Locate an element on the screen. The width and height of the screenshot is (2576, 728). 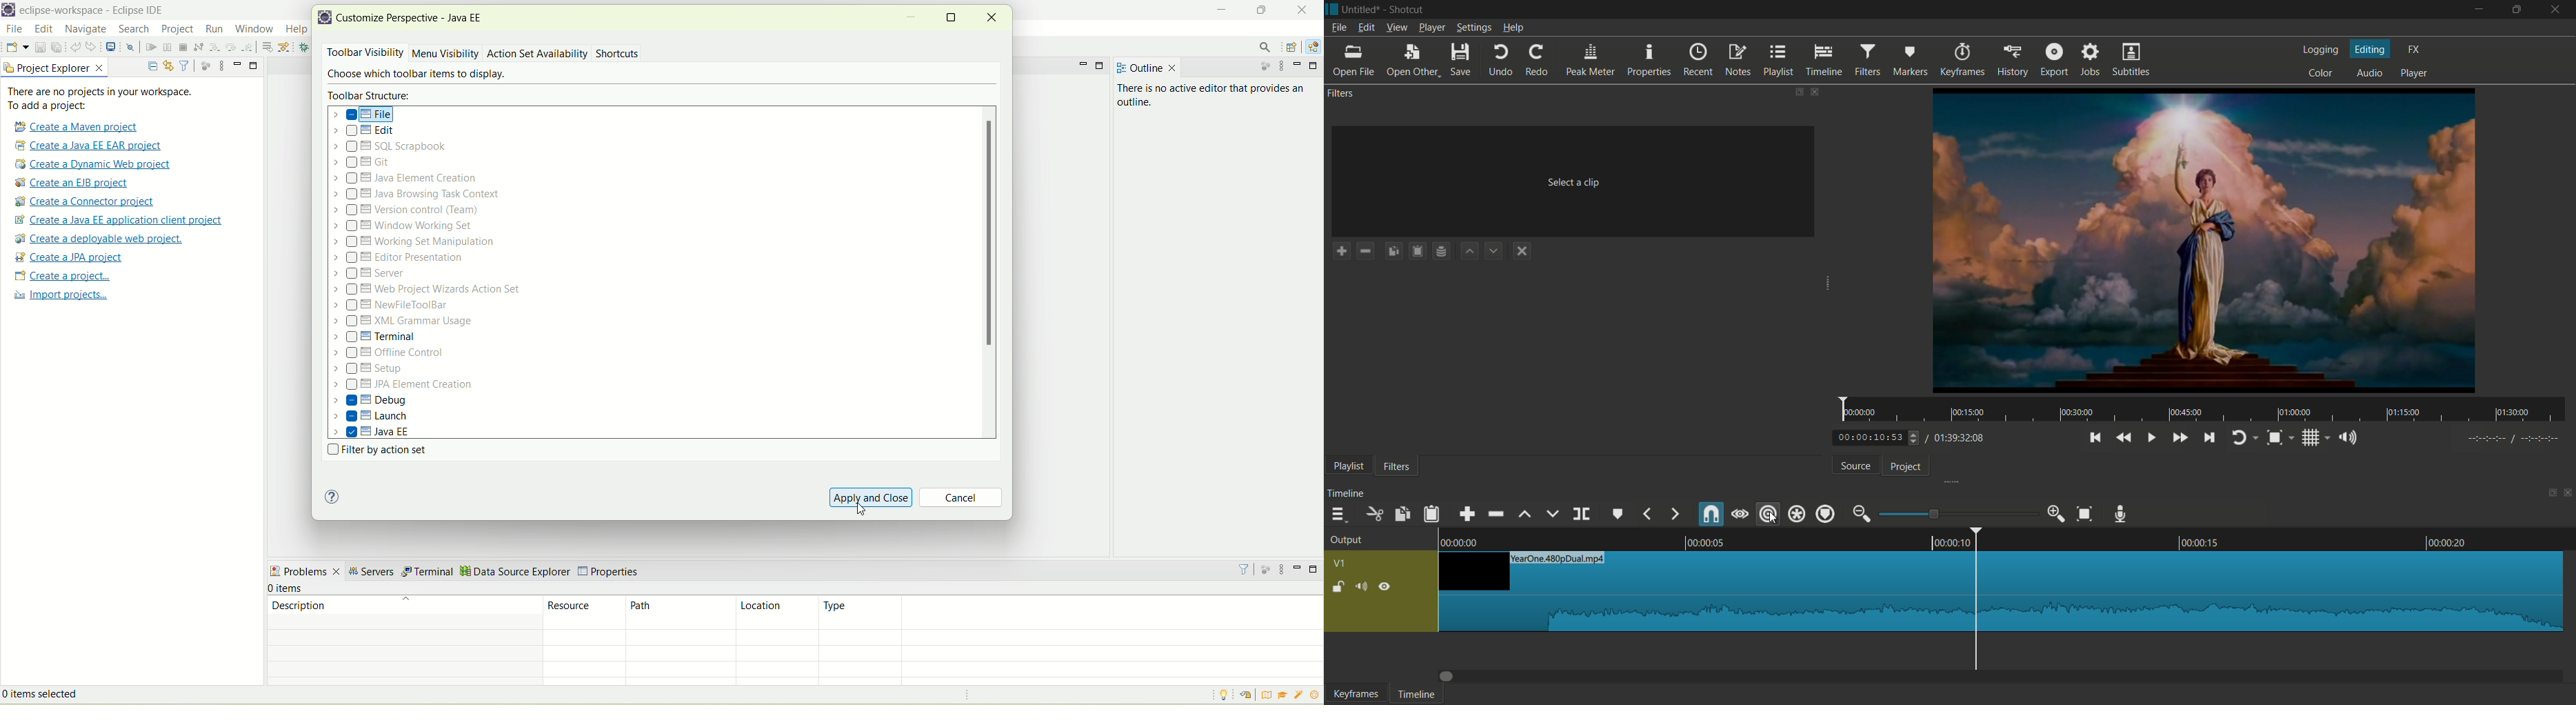
playlist is located at coordinates (1348, 467).